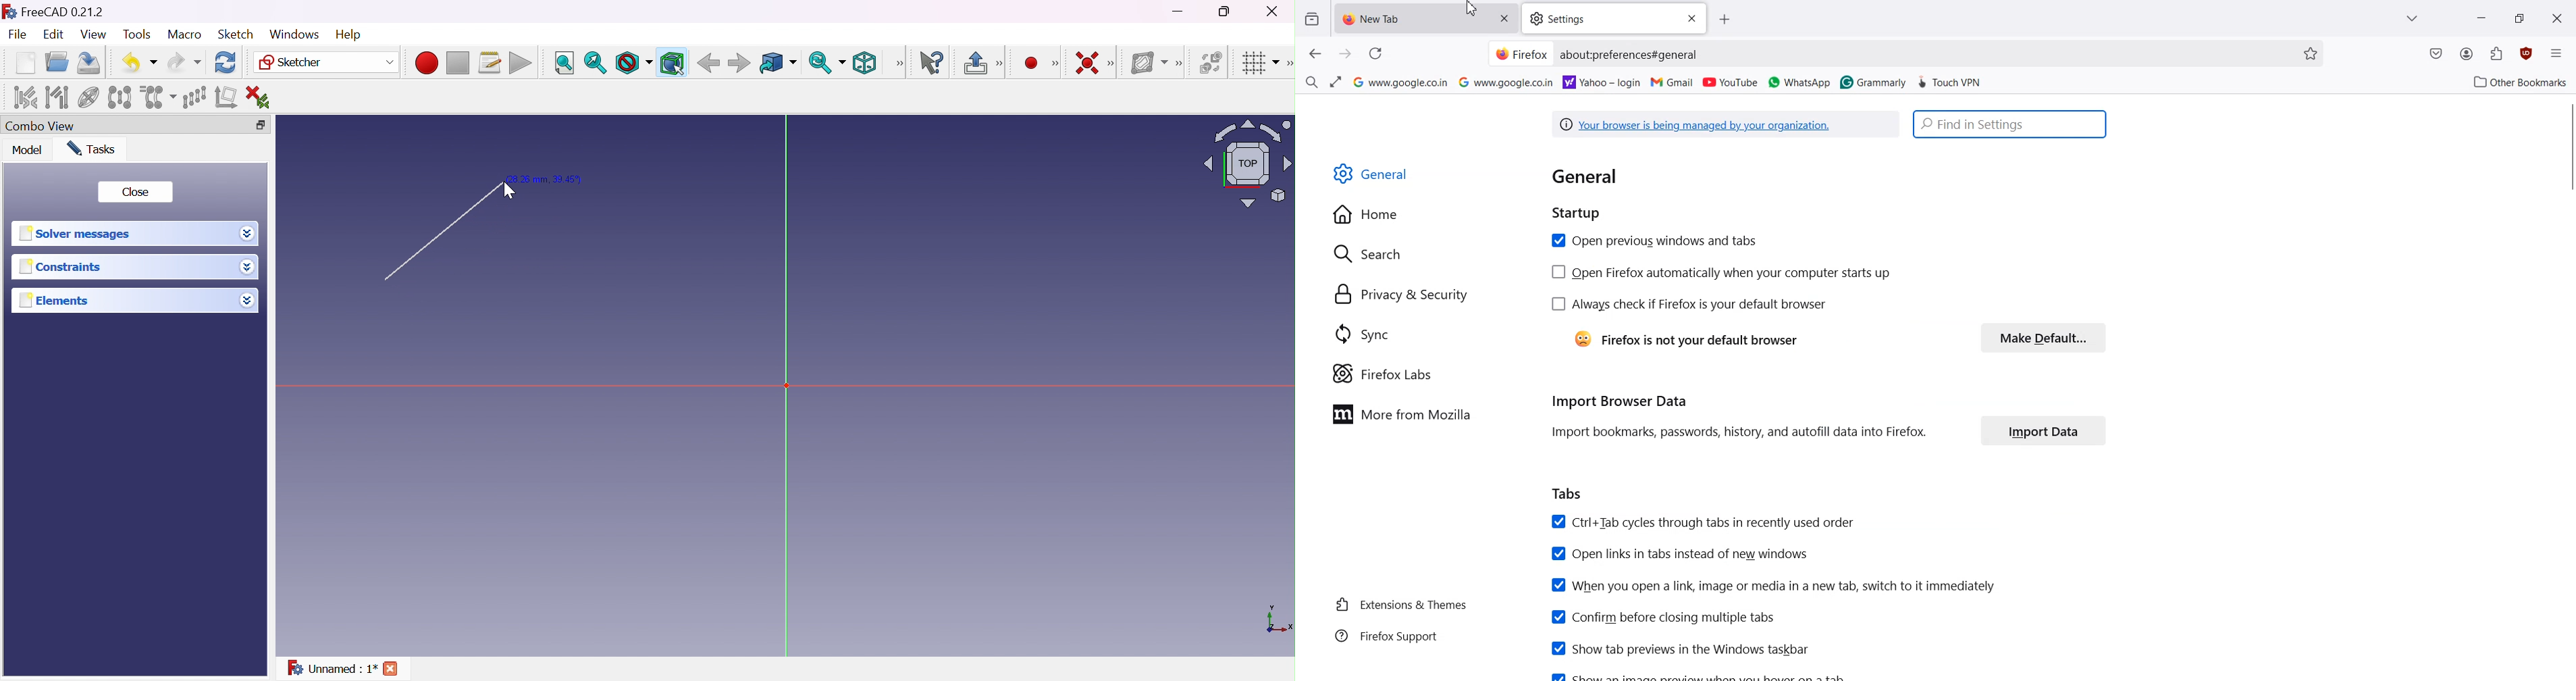  What do you see at coordinates (634, 63) in the screenshot?
I see `Draw style` at bounding box center [634, 63].